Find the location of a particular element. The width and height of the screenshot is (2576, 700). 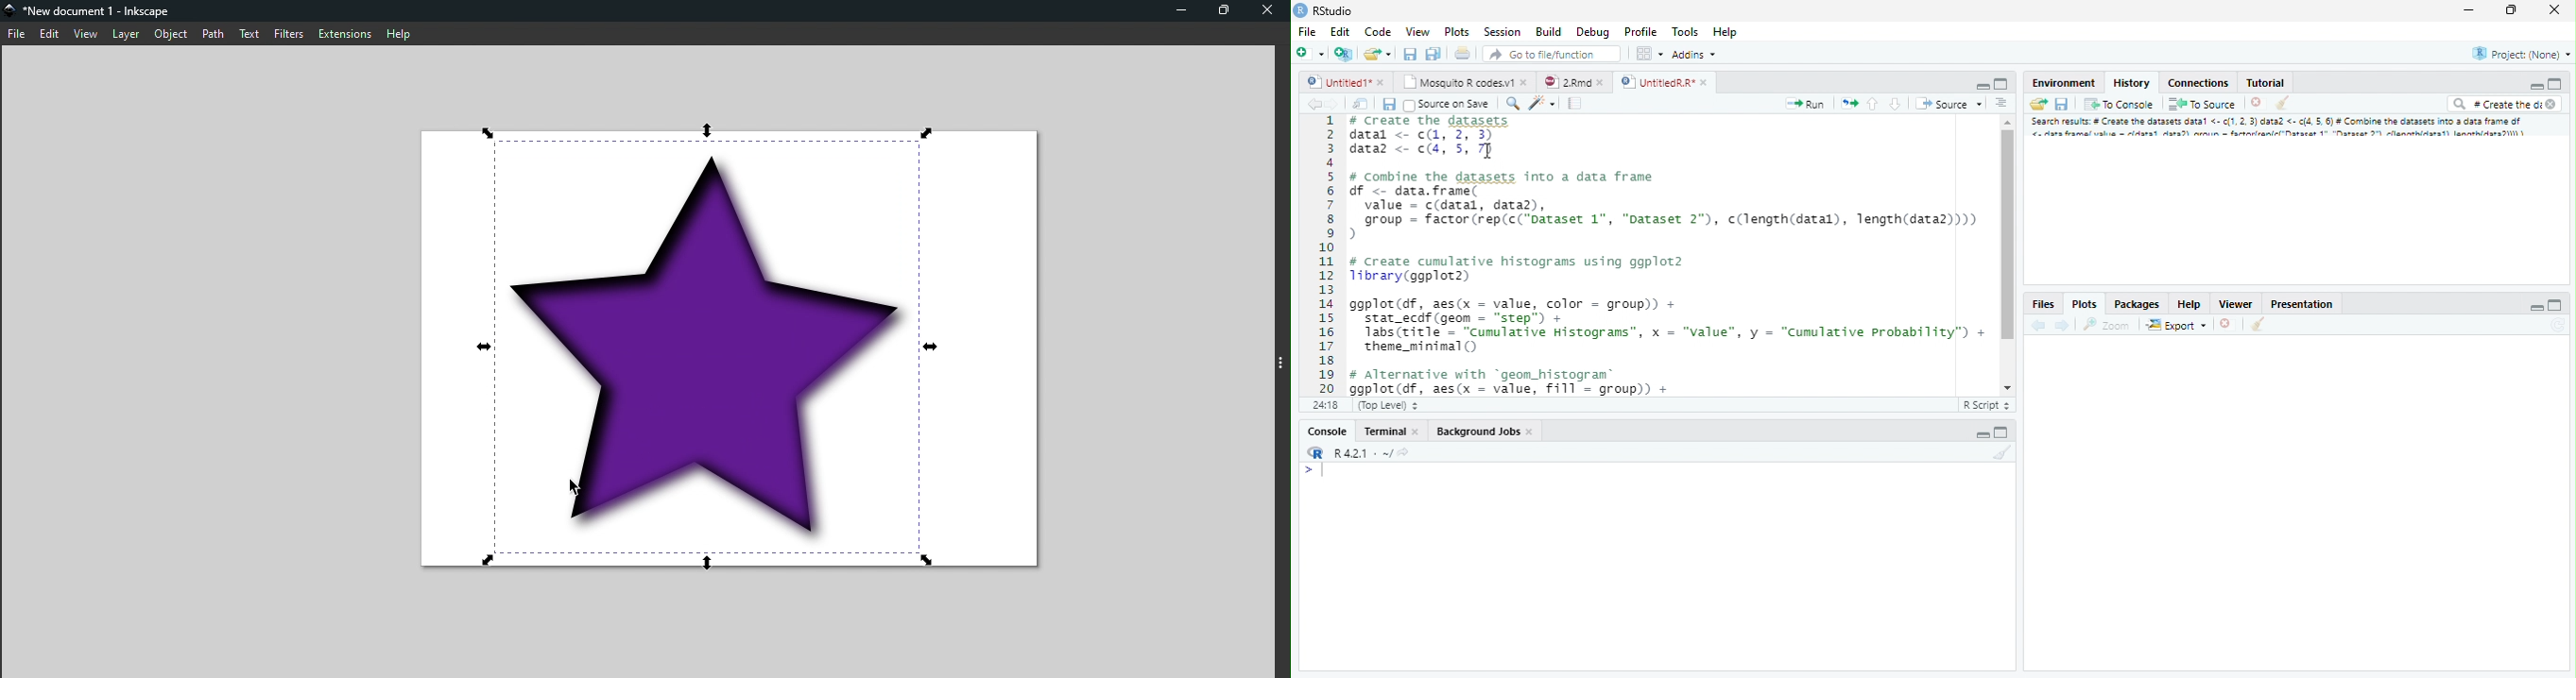

Object is located at coordinates (171, 34).